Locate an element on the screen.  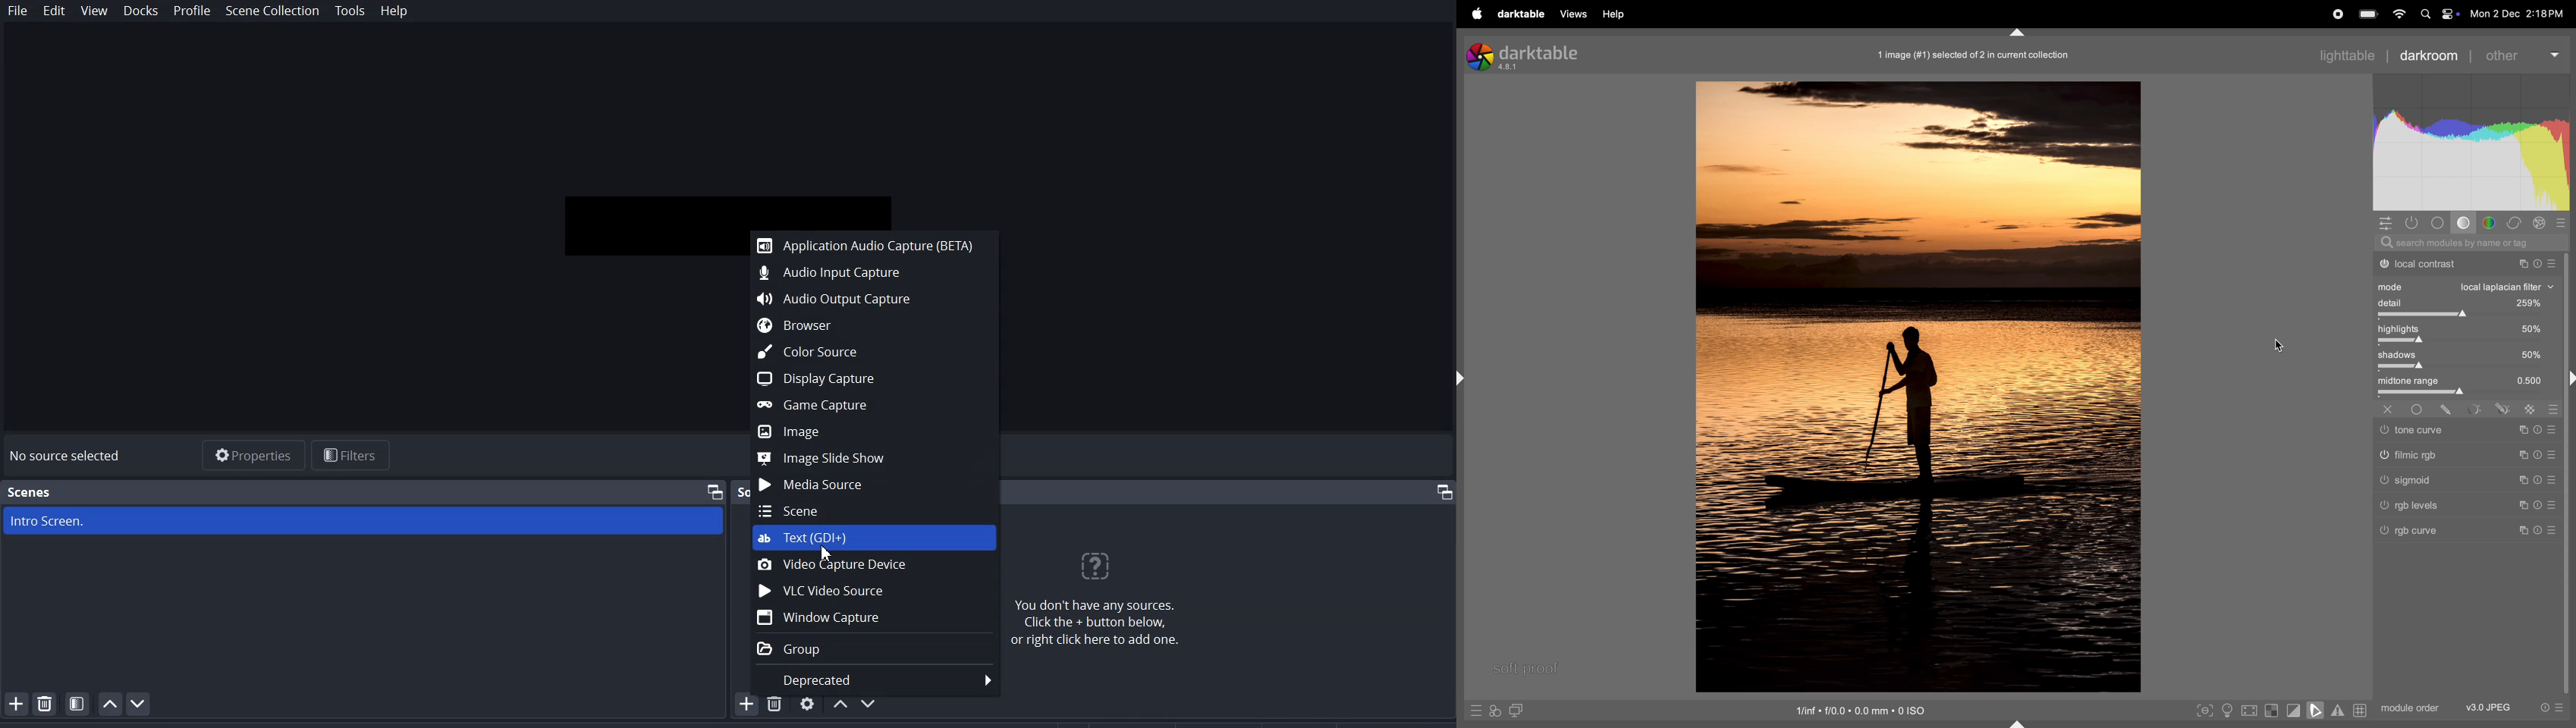
View is located at coordinates (95, 11).